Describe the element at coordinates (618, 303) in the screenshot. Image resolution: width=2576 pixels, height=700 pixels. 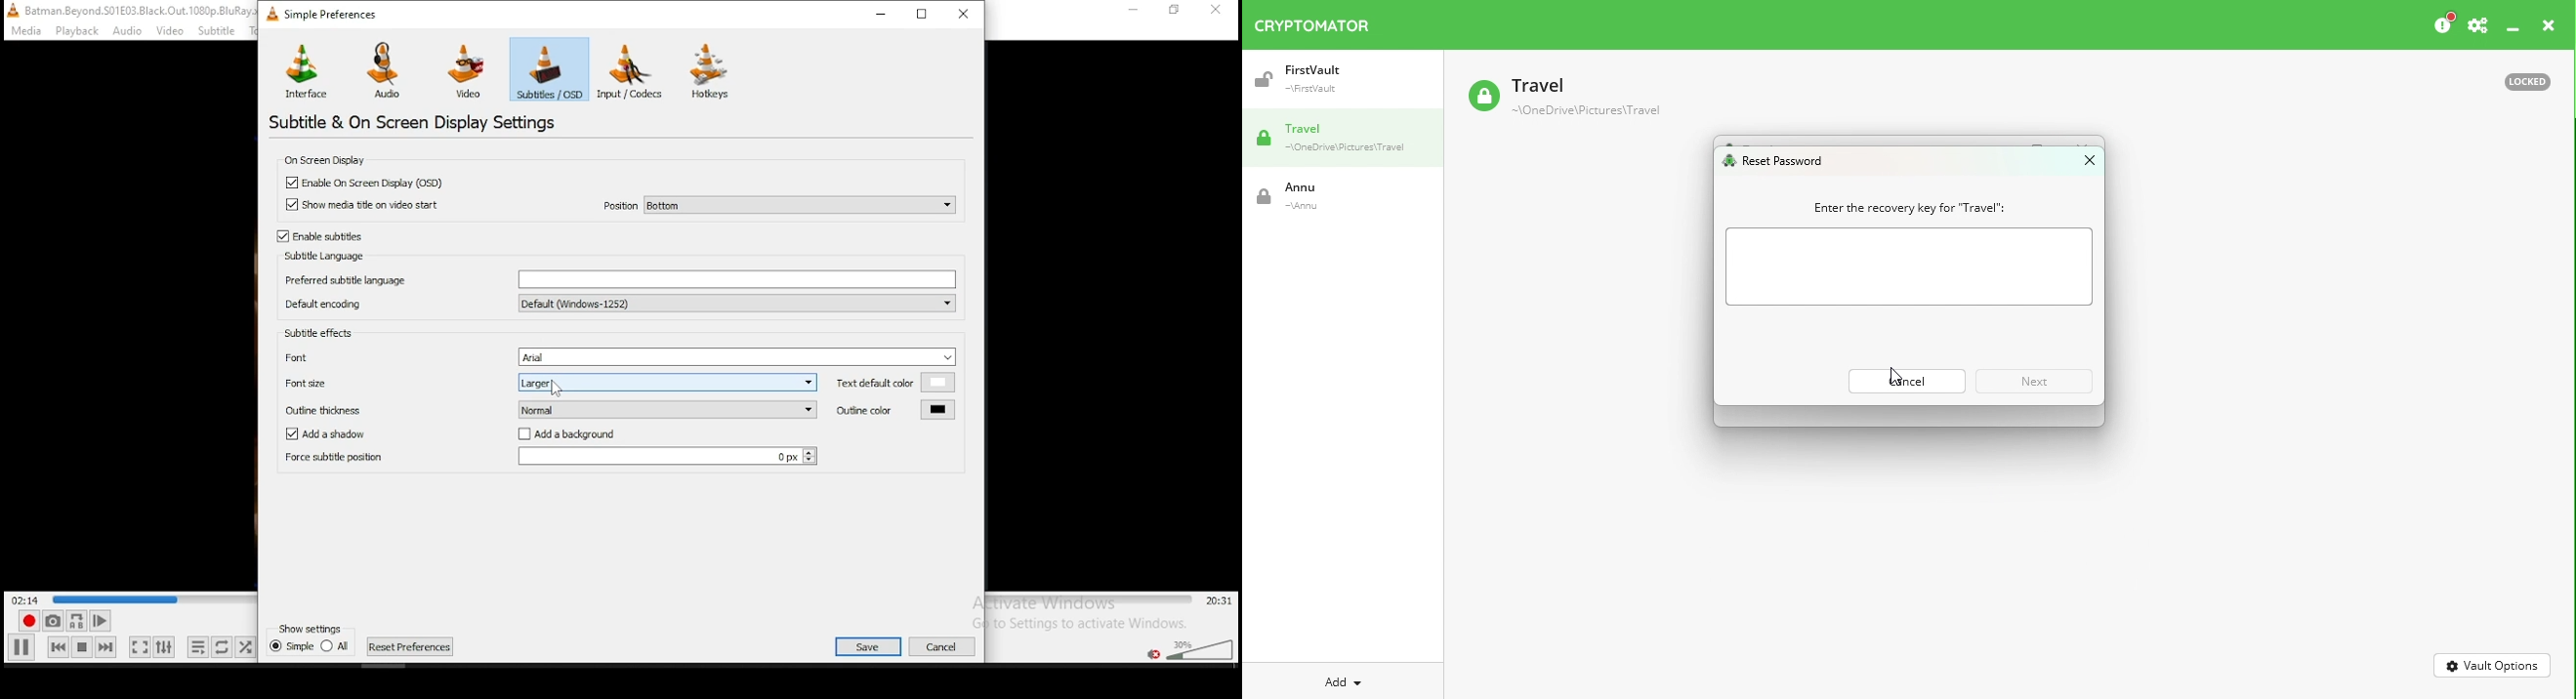
I see `default encoding` at that location.